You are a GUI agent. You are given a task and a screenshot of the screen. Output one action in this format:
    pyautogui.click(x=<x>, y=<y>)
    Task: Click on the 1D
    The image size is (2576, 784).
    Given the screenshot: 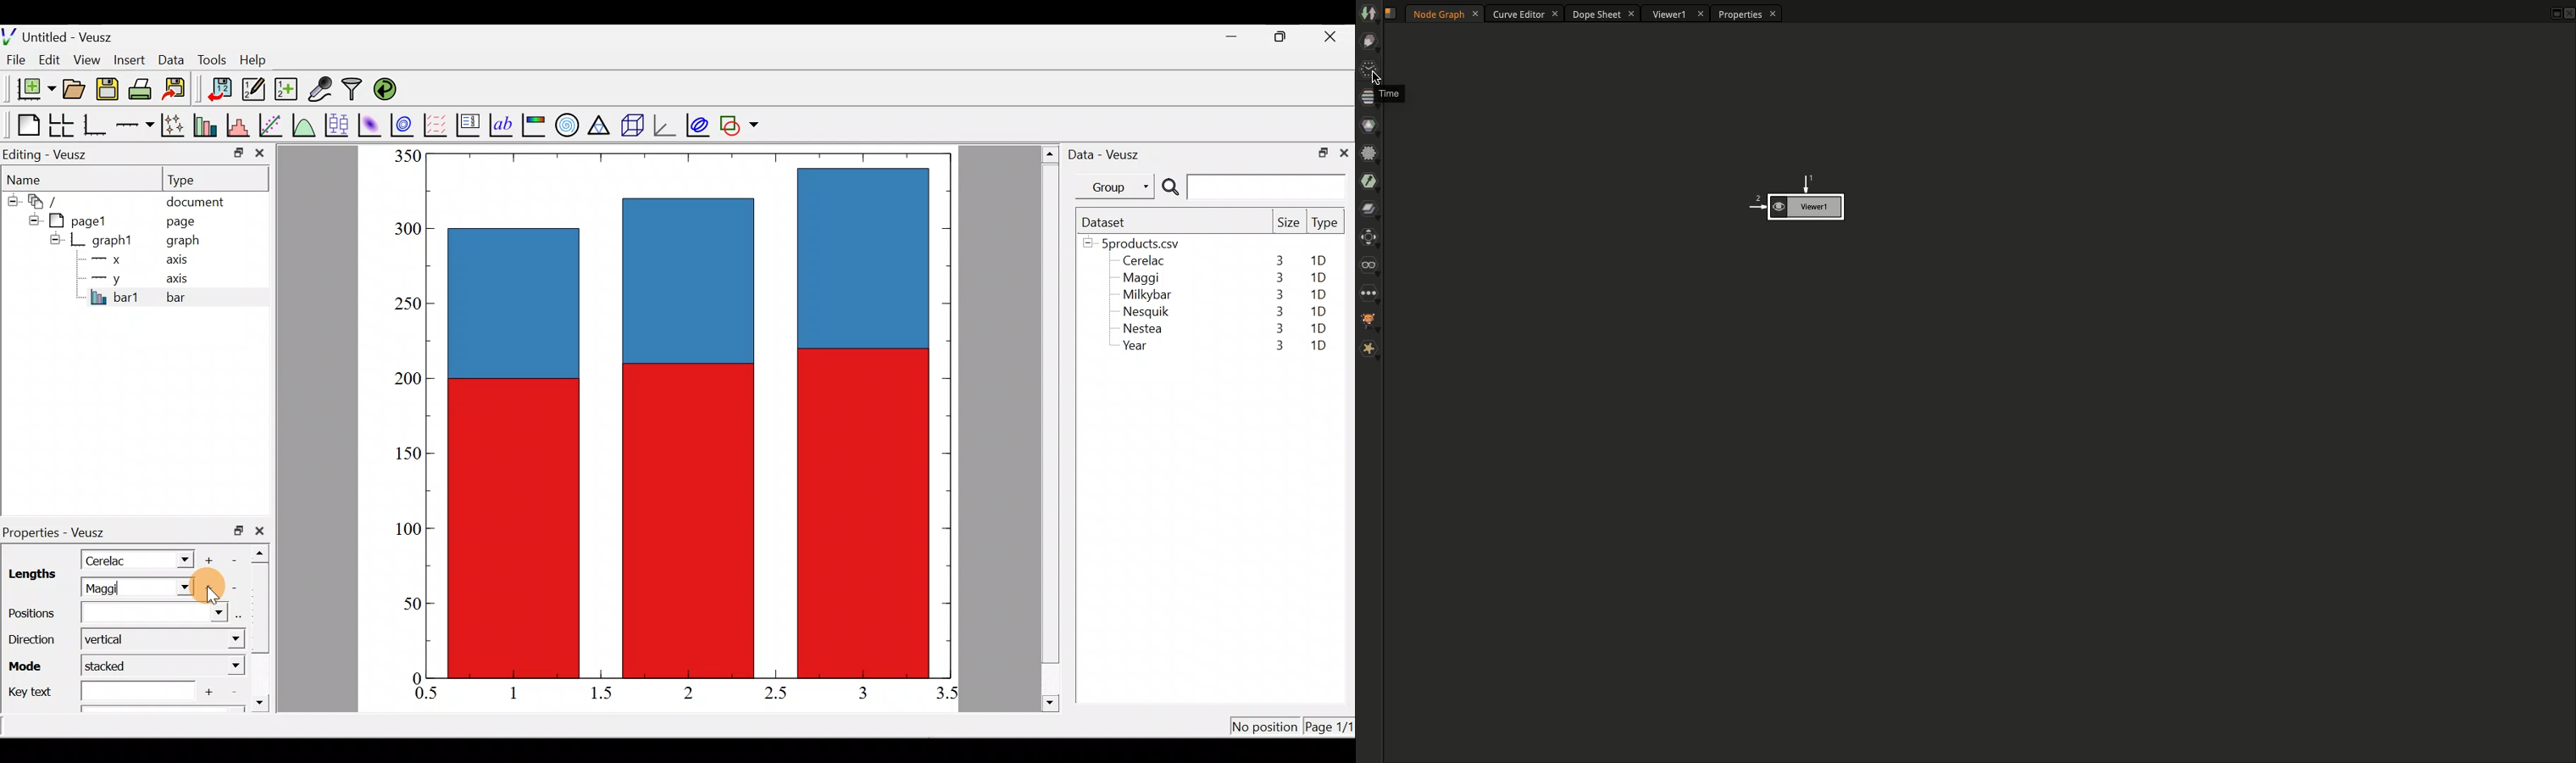 What is the action you would take?
    pyautogui.click(x=1318, y=328)
    